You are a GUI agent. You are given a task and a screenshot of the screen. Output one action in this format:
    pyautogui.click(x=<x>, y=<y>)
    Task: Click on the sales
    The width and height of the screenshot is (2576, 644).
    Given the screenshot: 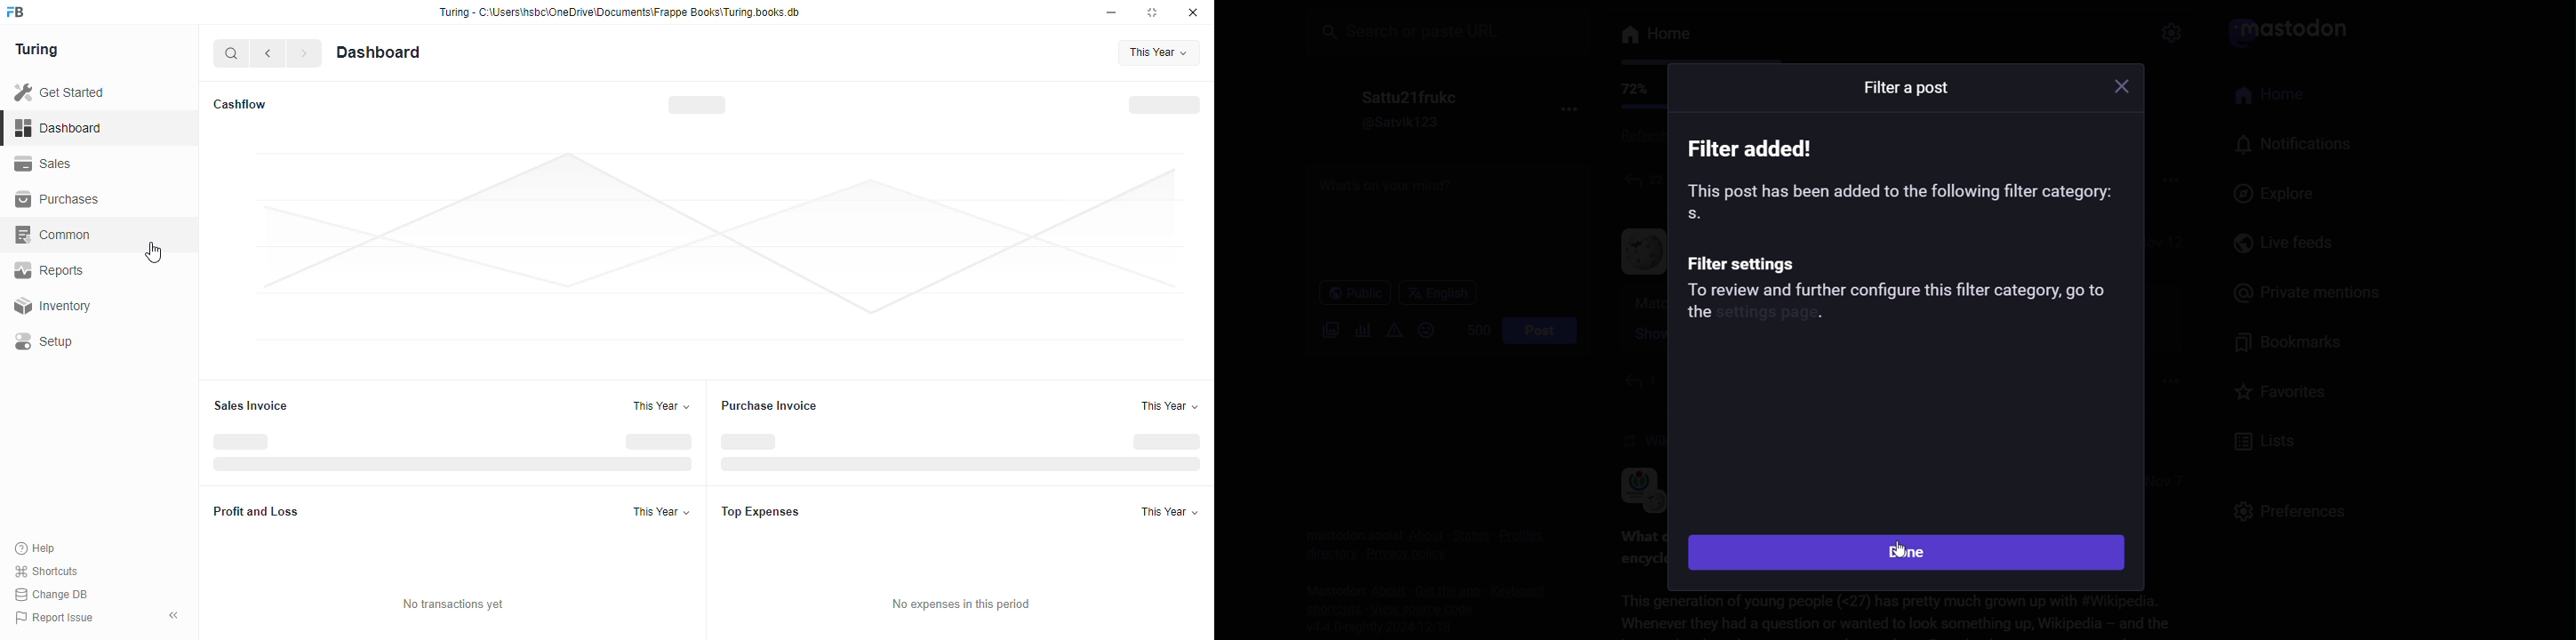 What is the action you would take?
    pyautogui.click(x=44, y=163)
    